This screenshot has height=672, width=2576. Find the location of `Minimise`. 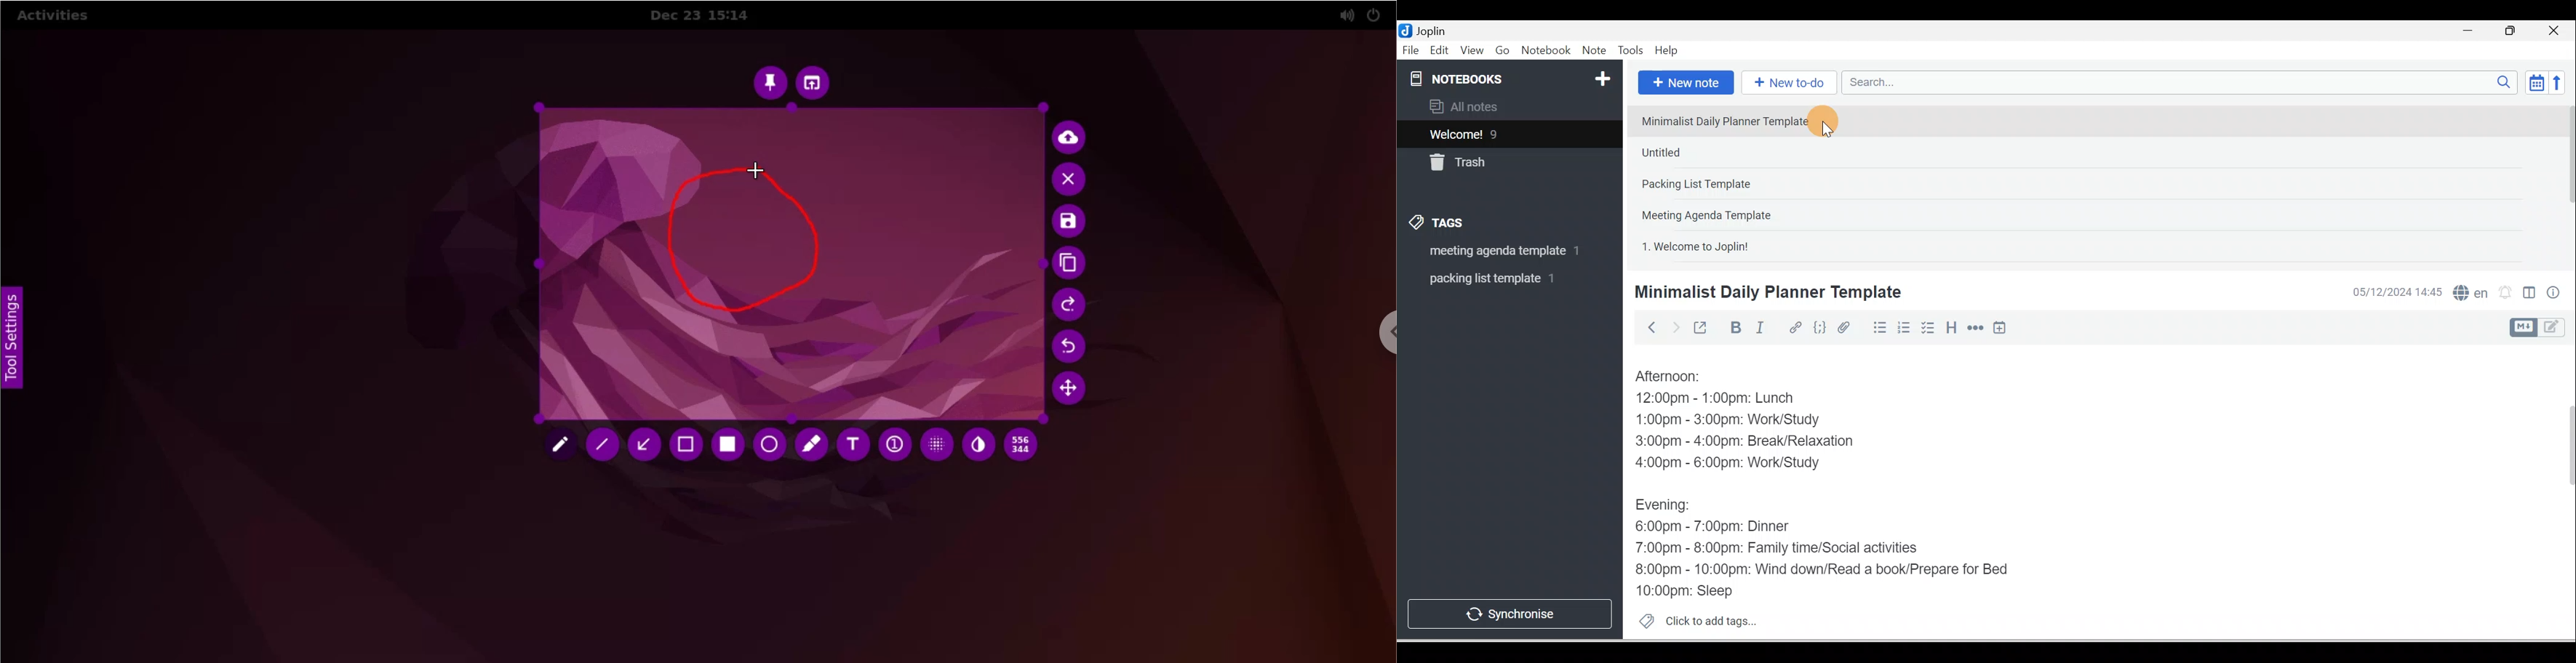

Minimise is located at coordinates (2472, 32).